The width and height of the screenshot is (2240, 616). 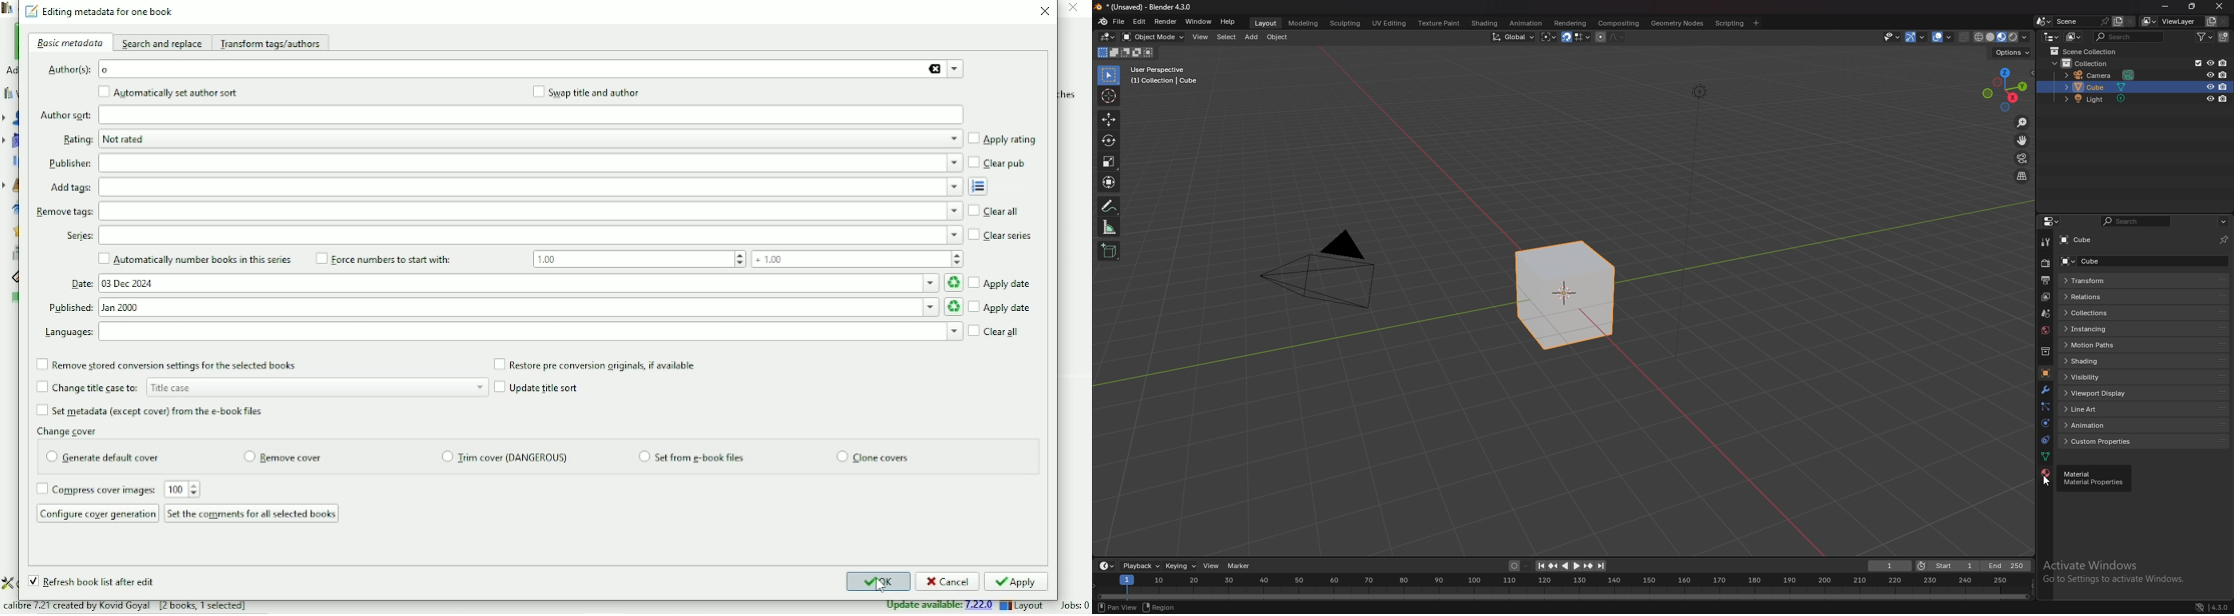 I want to click on scrulpting, so click(x=1347, y=23).